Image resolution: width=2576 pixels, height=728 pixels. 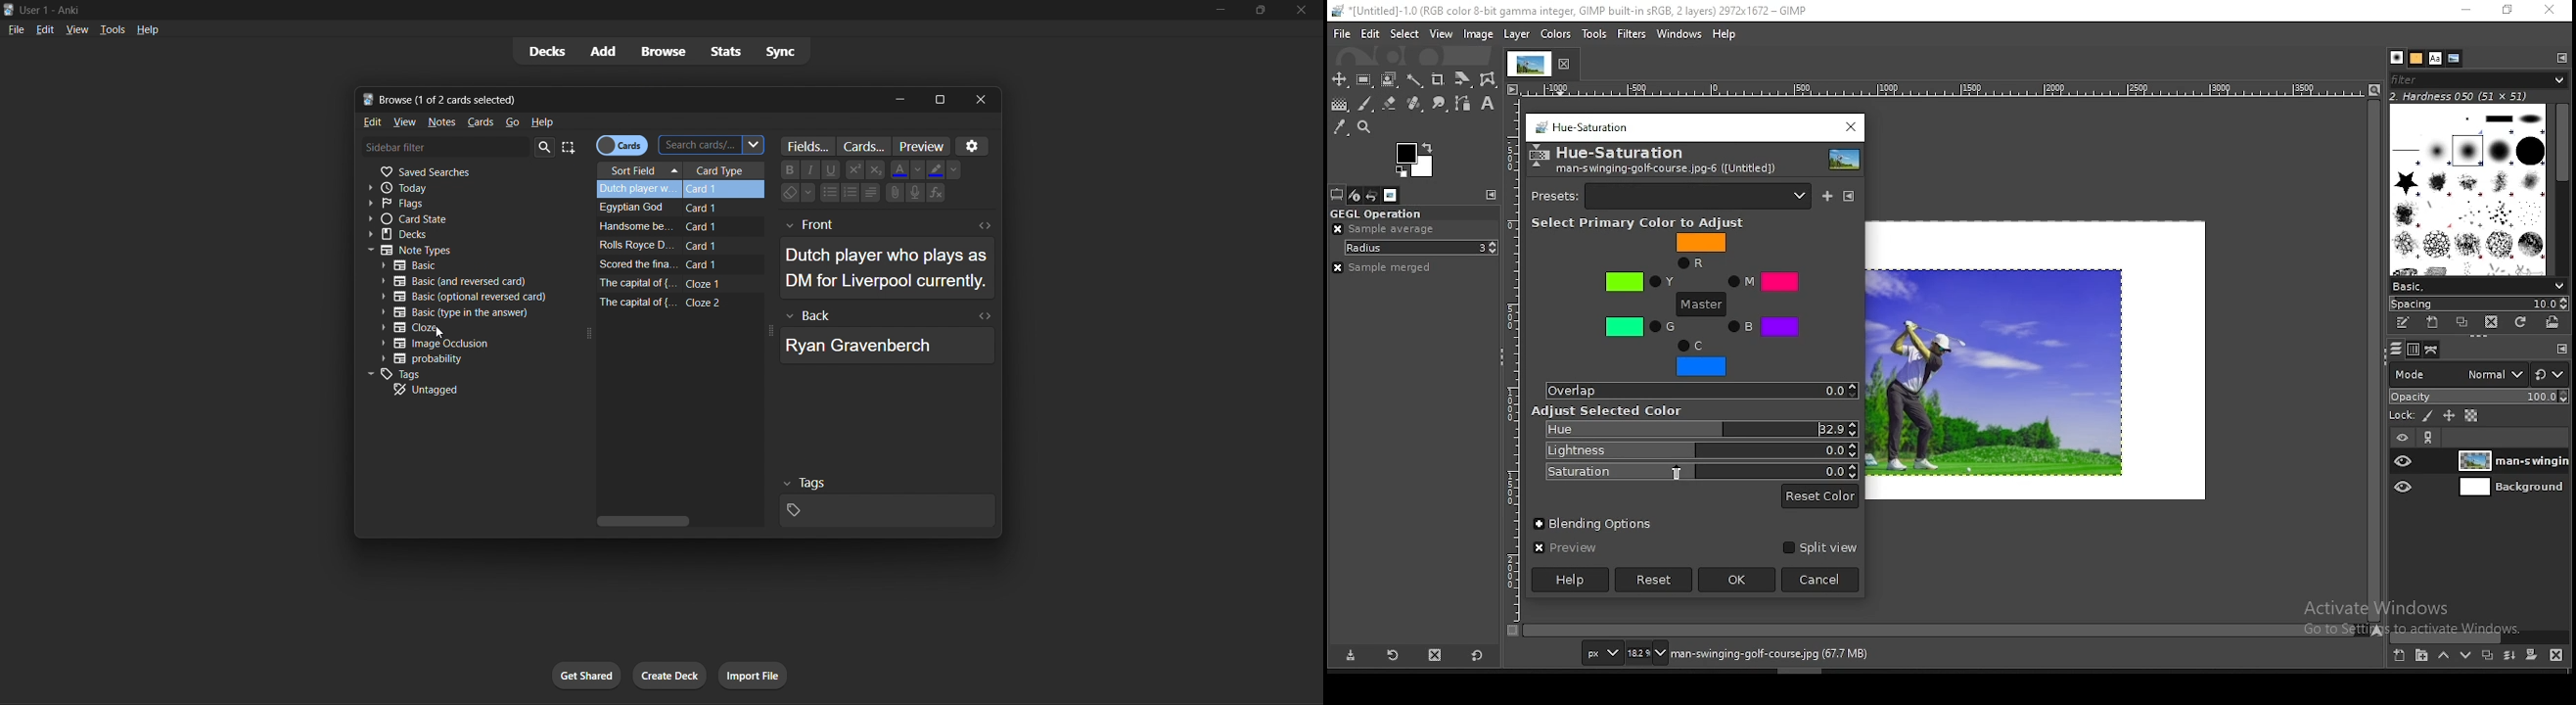 What do you see at coordinates (1679, 34) in the screenshot?
I see `windows` at bounding box center [1679, 34].